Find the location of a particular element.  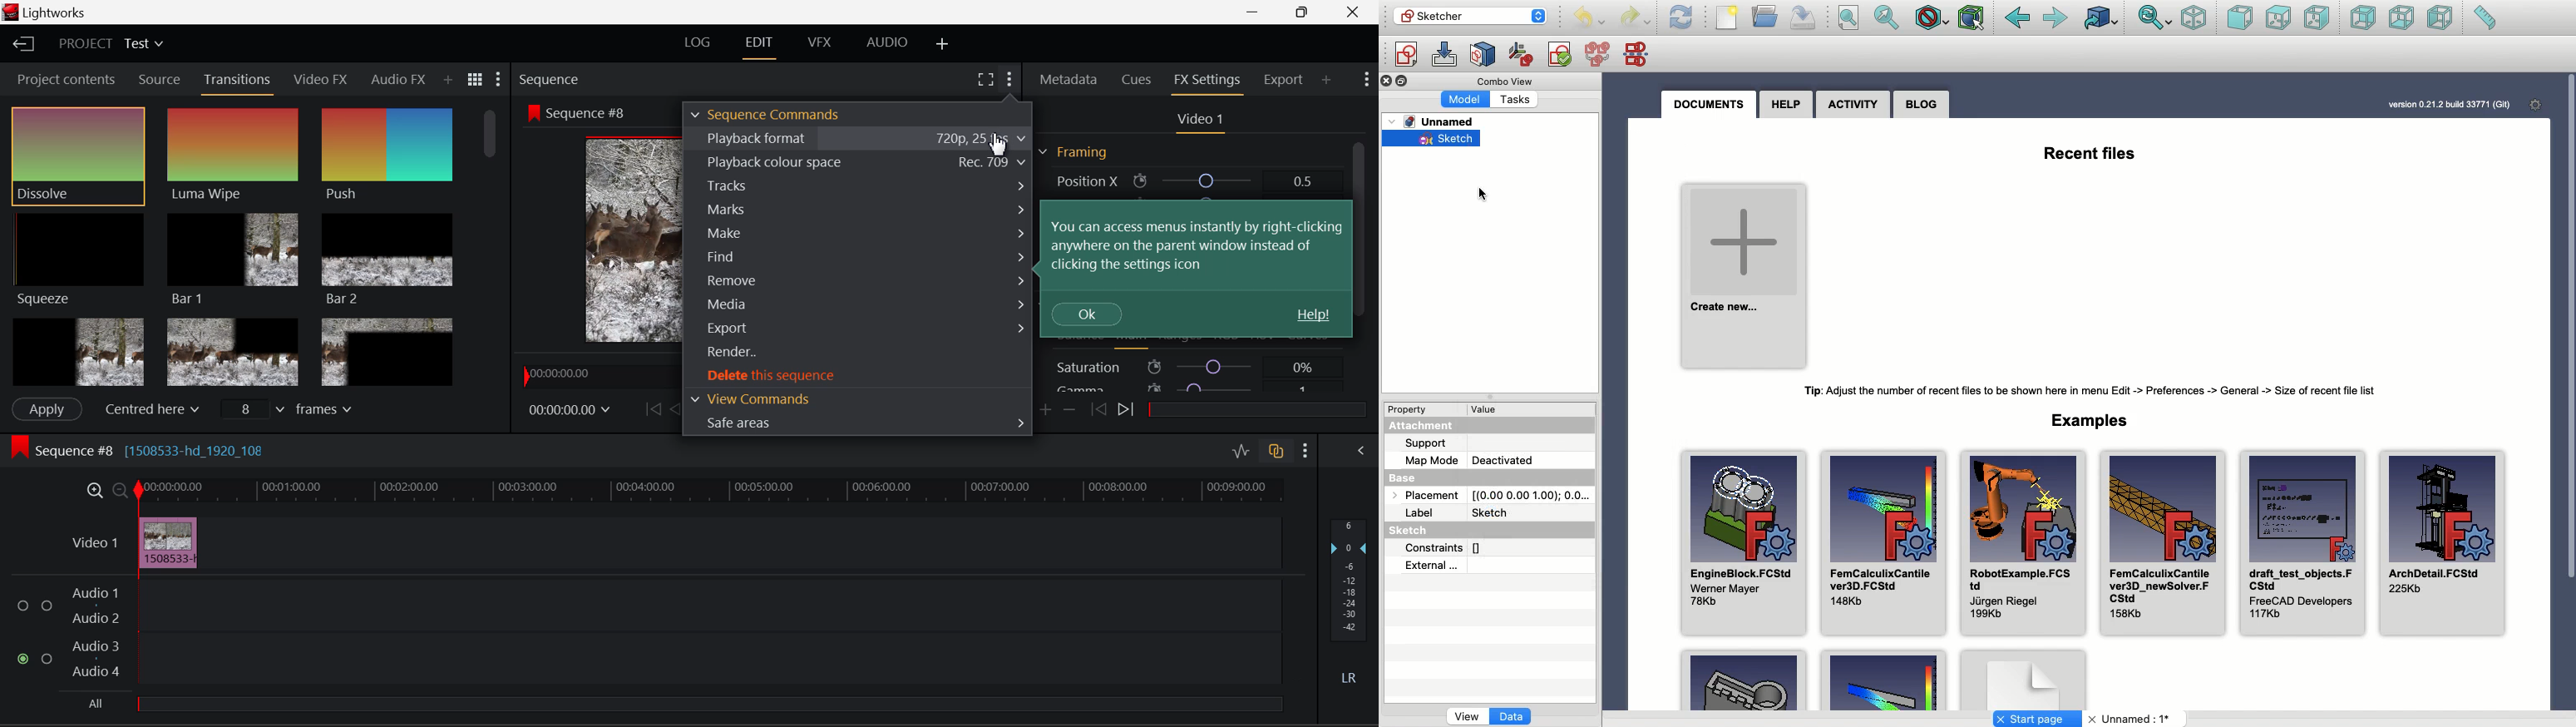

Marks is located at coordinates (855, 210).